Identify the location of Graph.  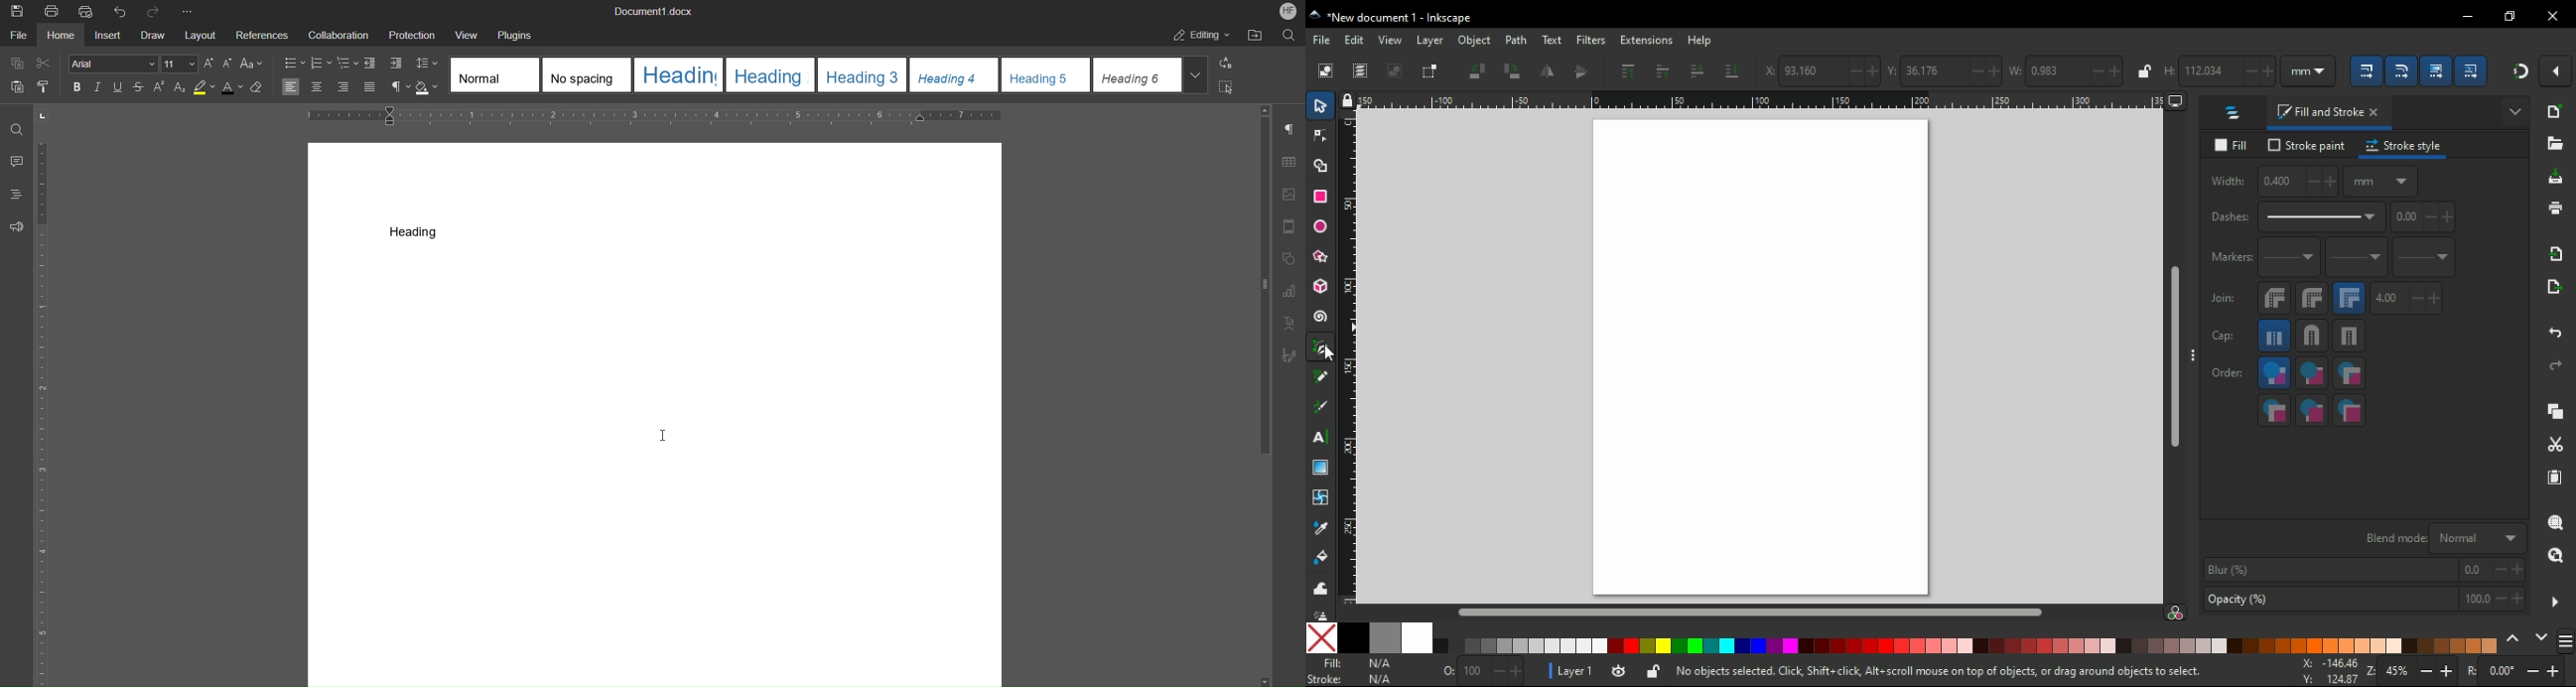
(1290, 288).